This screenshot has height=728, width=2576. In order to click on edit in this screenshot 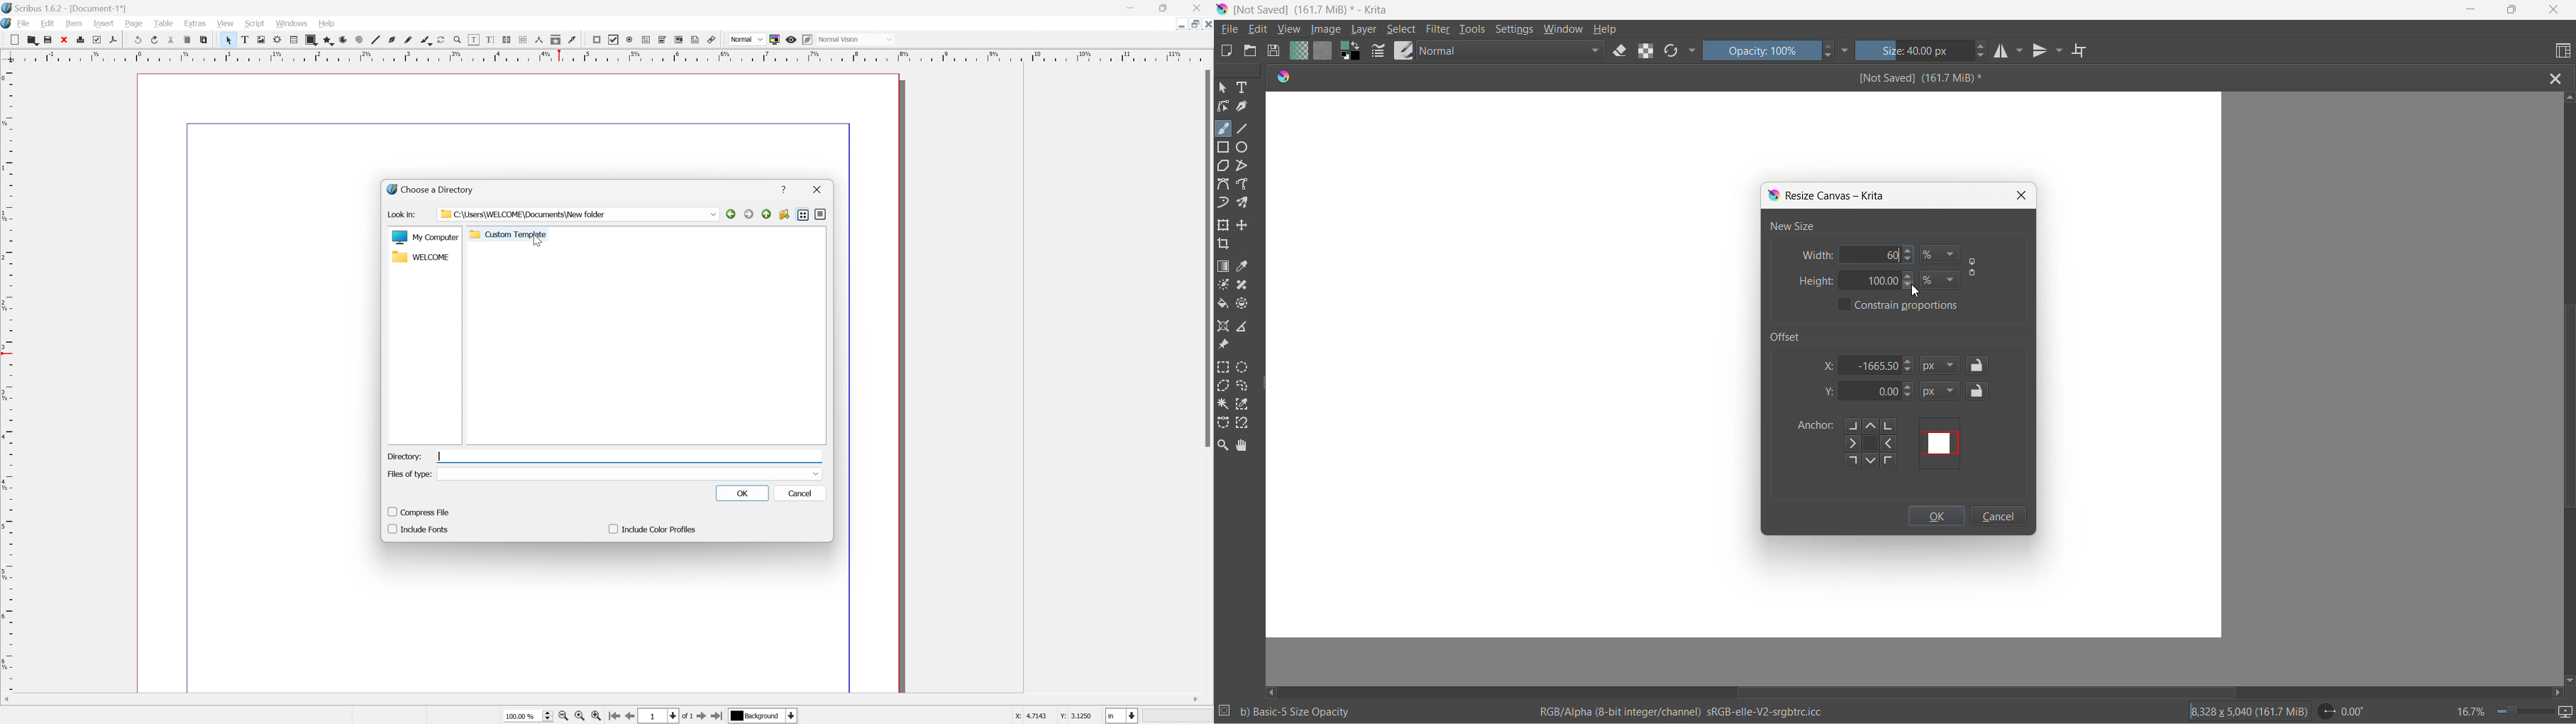, I will do `click(1261, 30)`.